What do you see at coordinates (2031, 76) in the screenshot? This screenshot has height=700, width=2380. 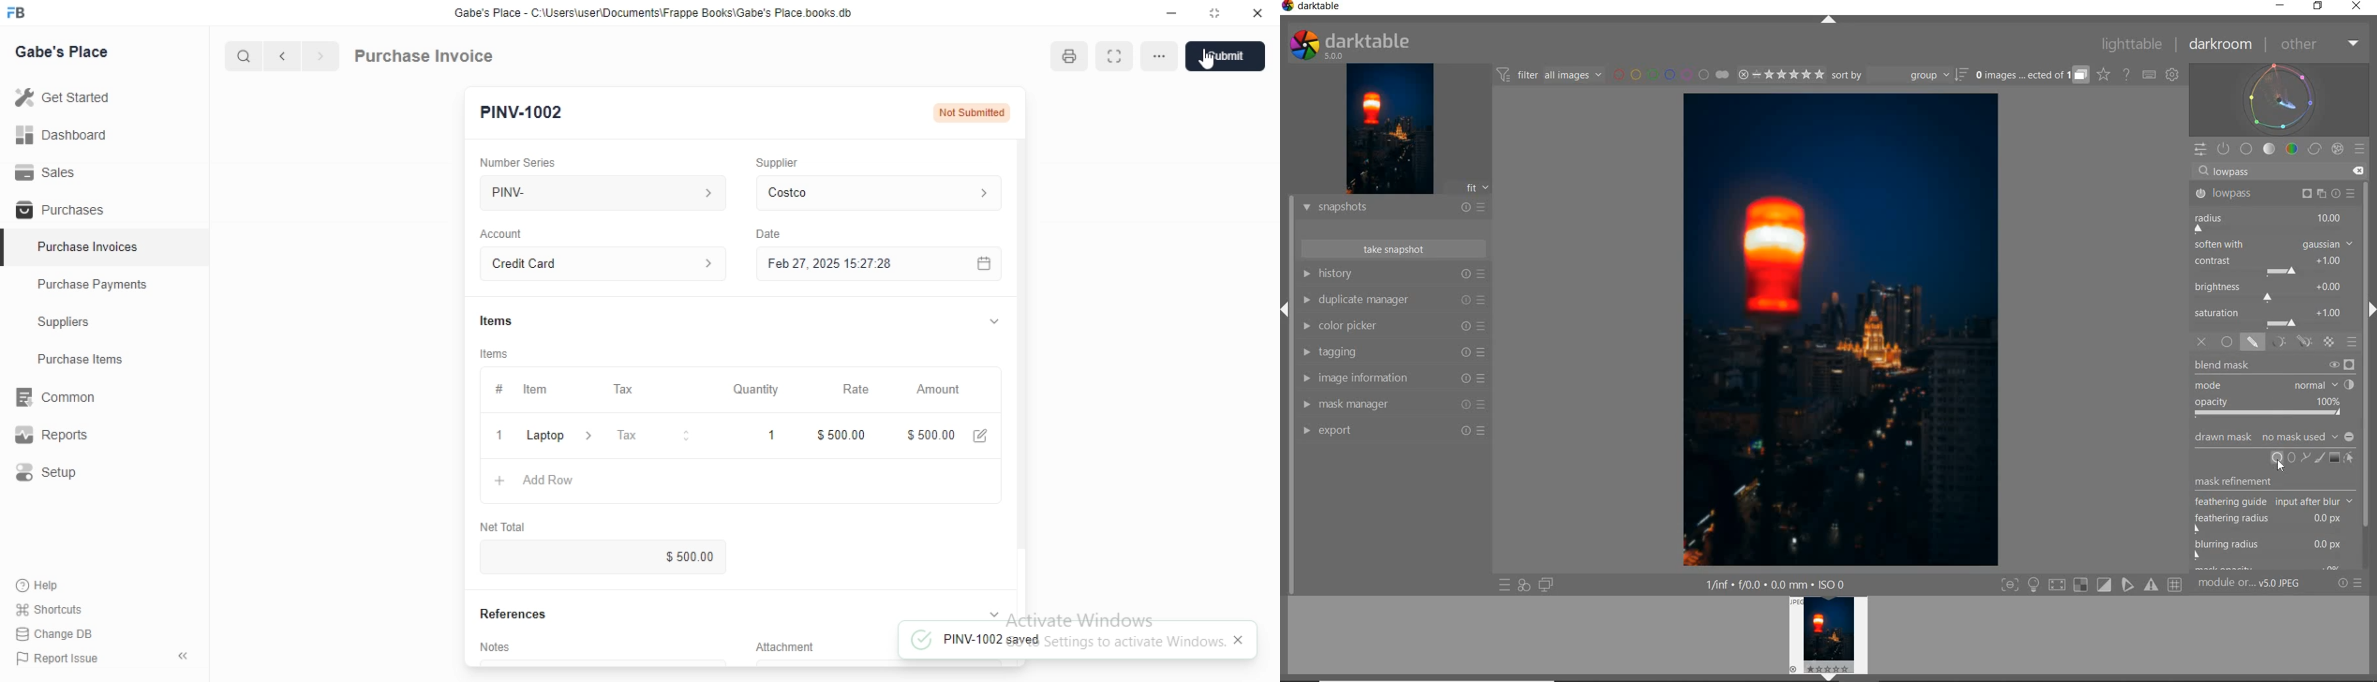 I see `EXPAND GROUPED IMAGES` at bounding box center [2031, 76].